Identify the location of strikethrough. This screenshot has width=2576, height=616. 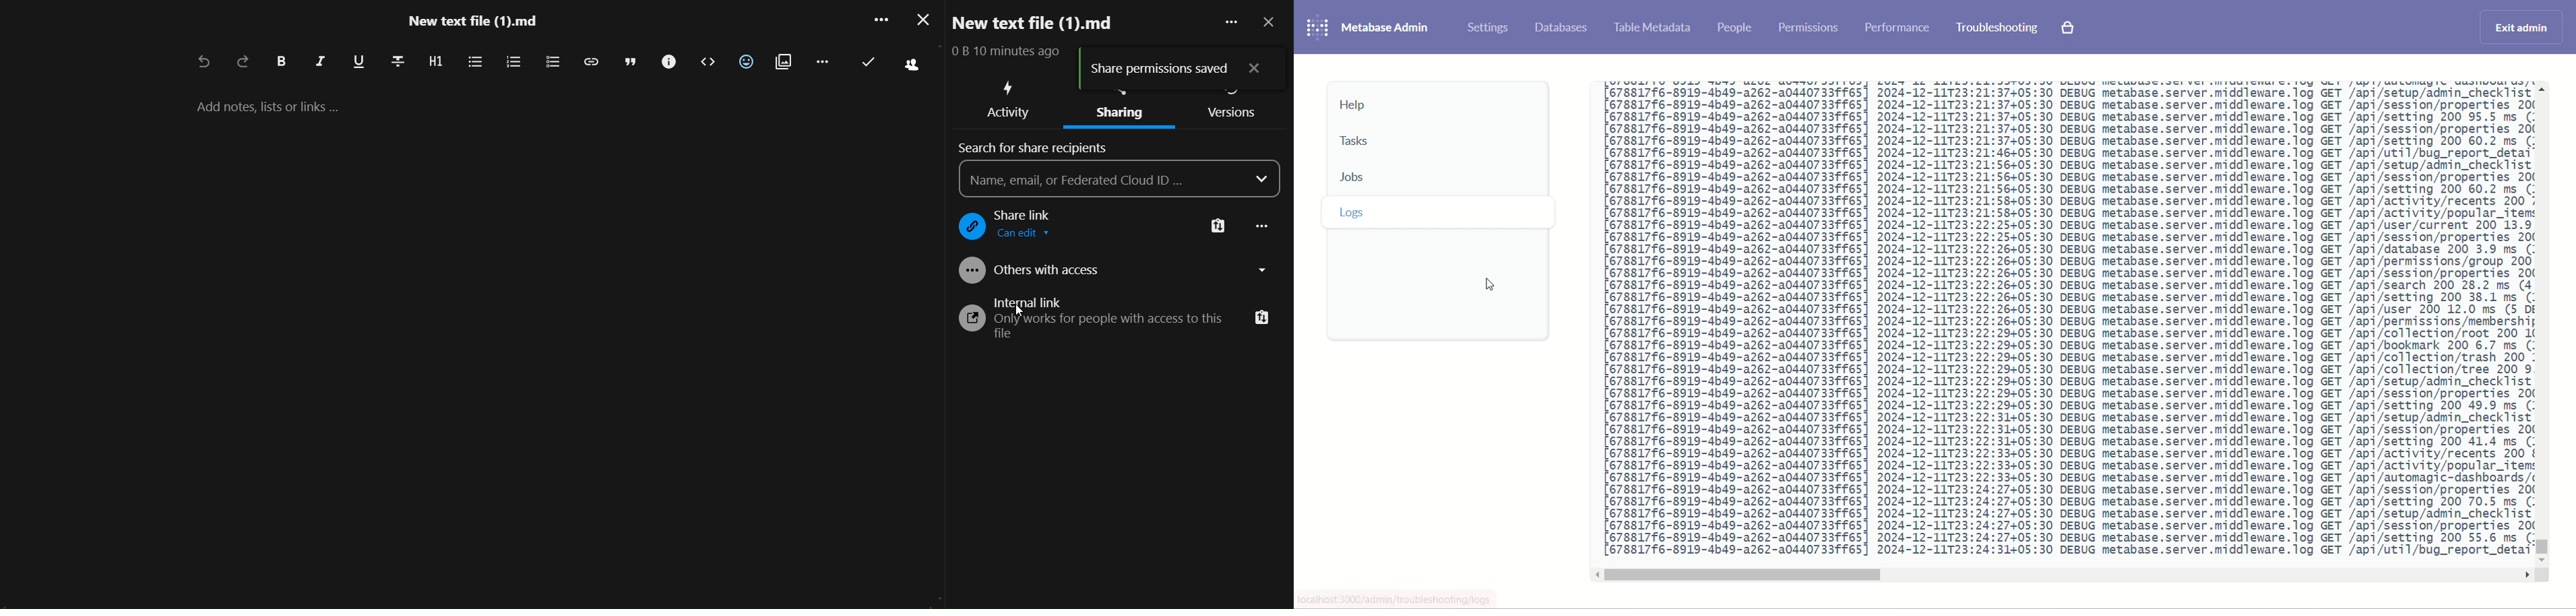
(397, 60).